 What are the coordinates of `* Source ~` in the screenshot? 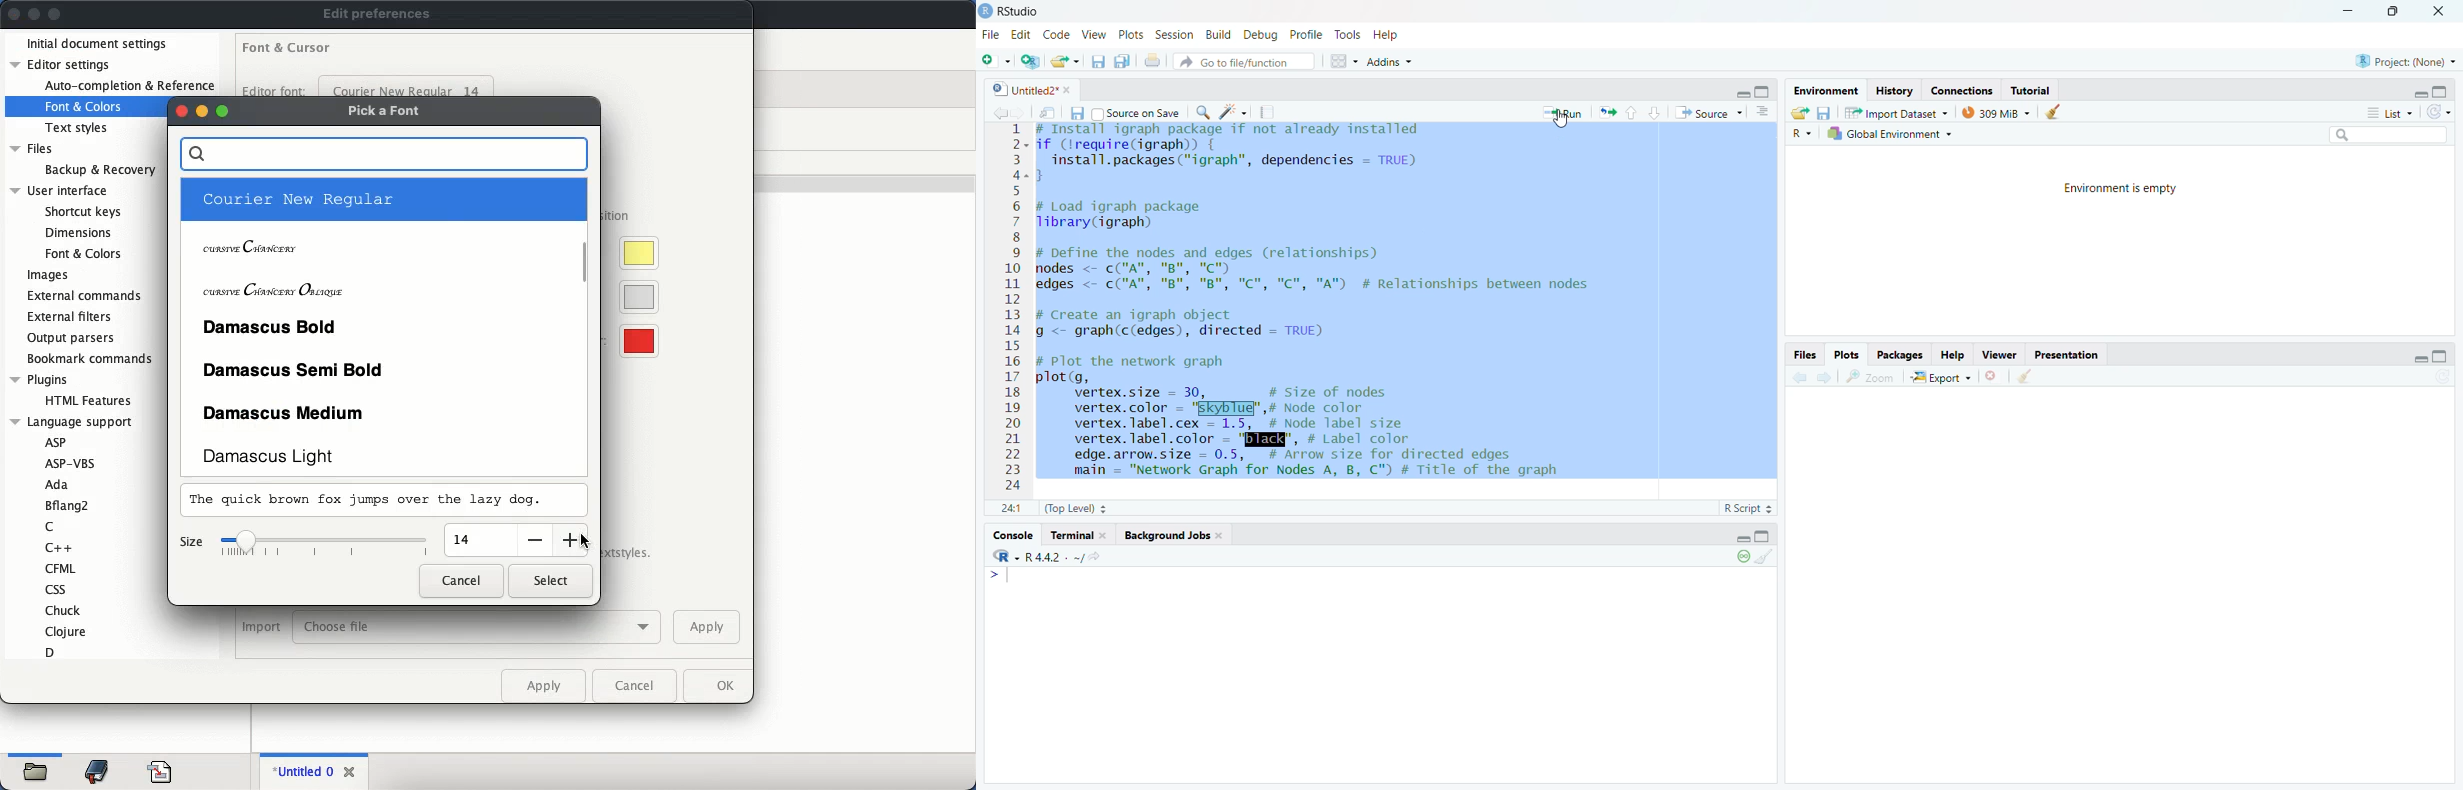 It's located at (1709, 112).